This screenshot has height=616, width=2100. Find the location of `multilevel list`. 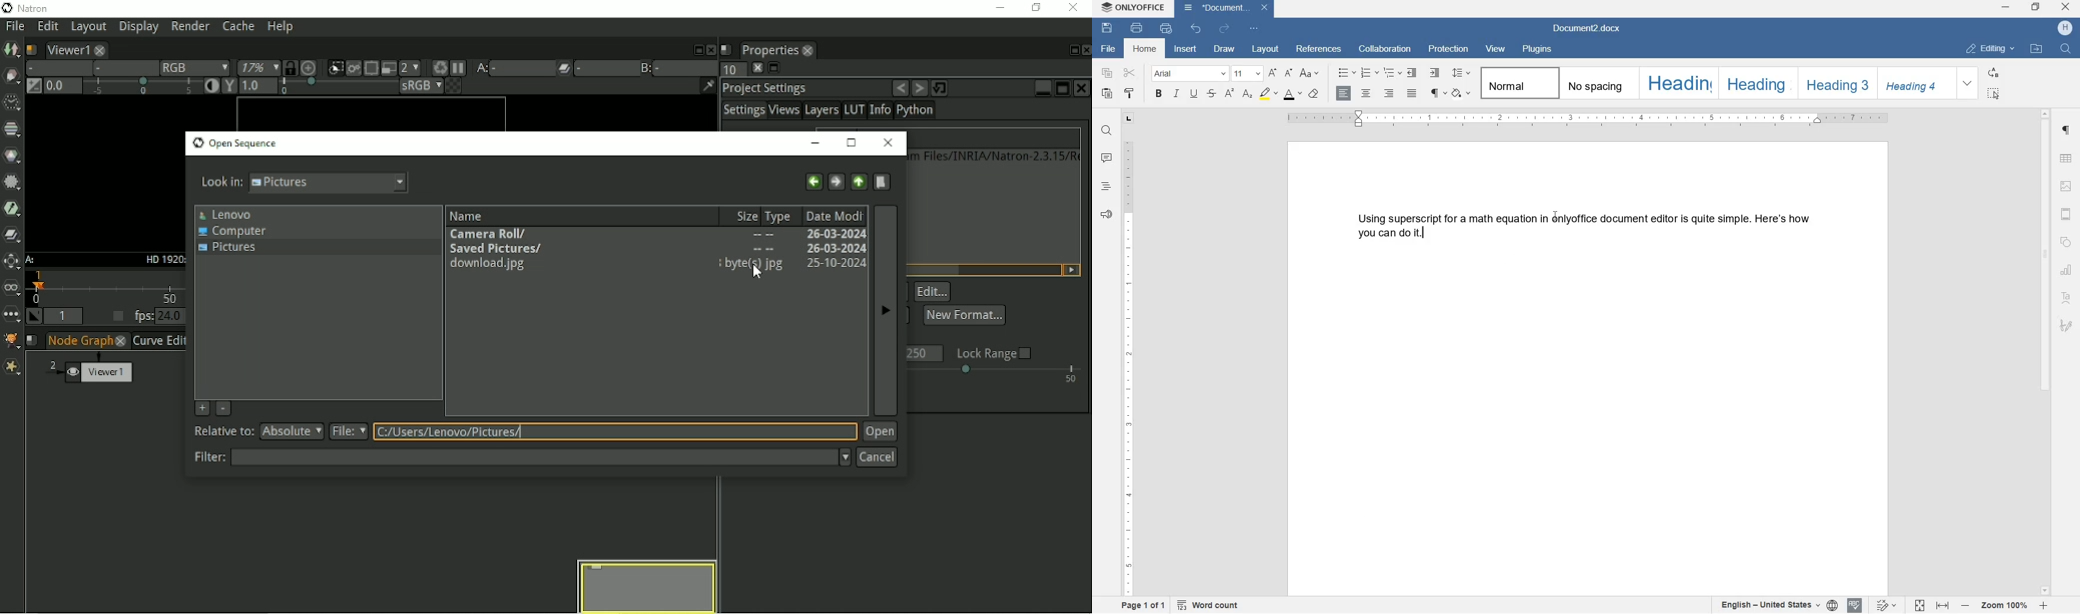

multilevel list is located at coordinates (1391, 74).